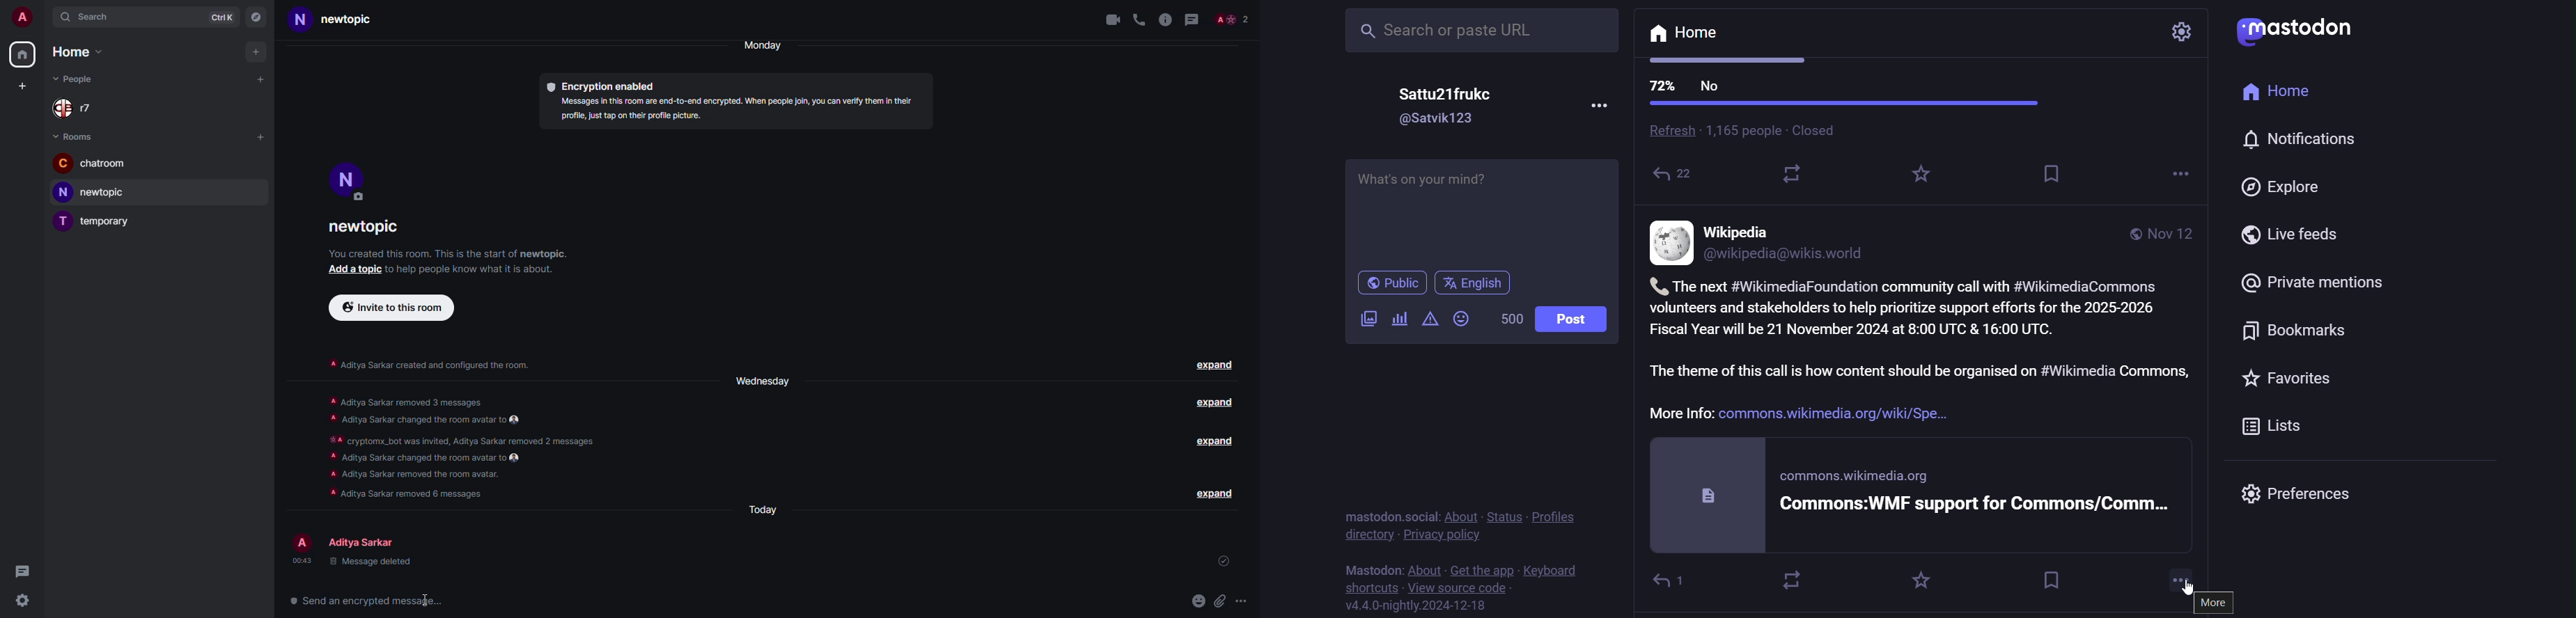 The image size is (2576, 644). I want to click on room, so click(368, 229).